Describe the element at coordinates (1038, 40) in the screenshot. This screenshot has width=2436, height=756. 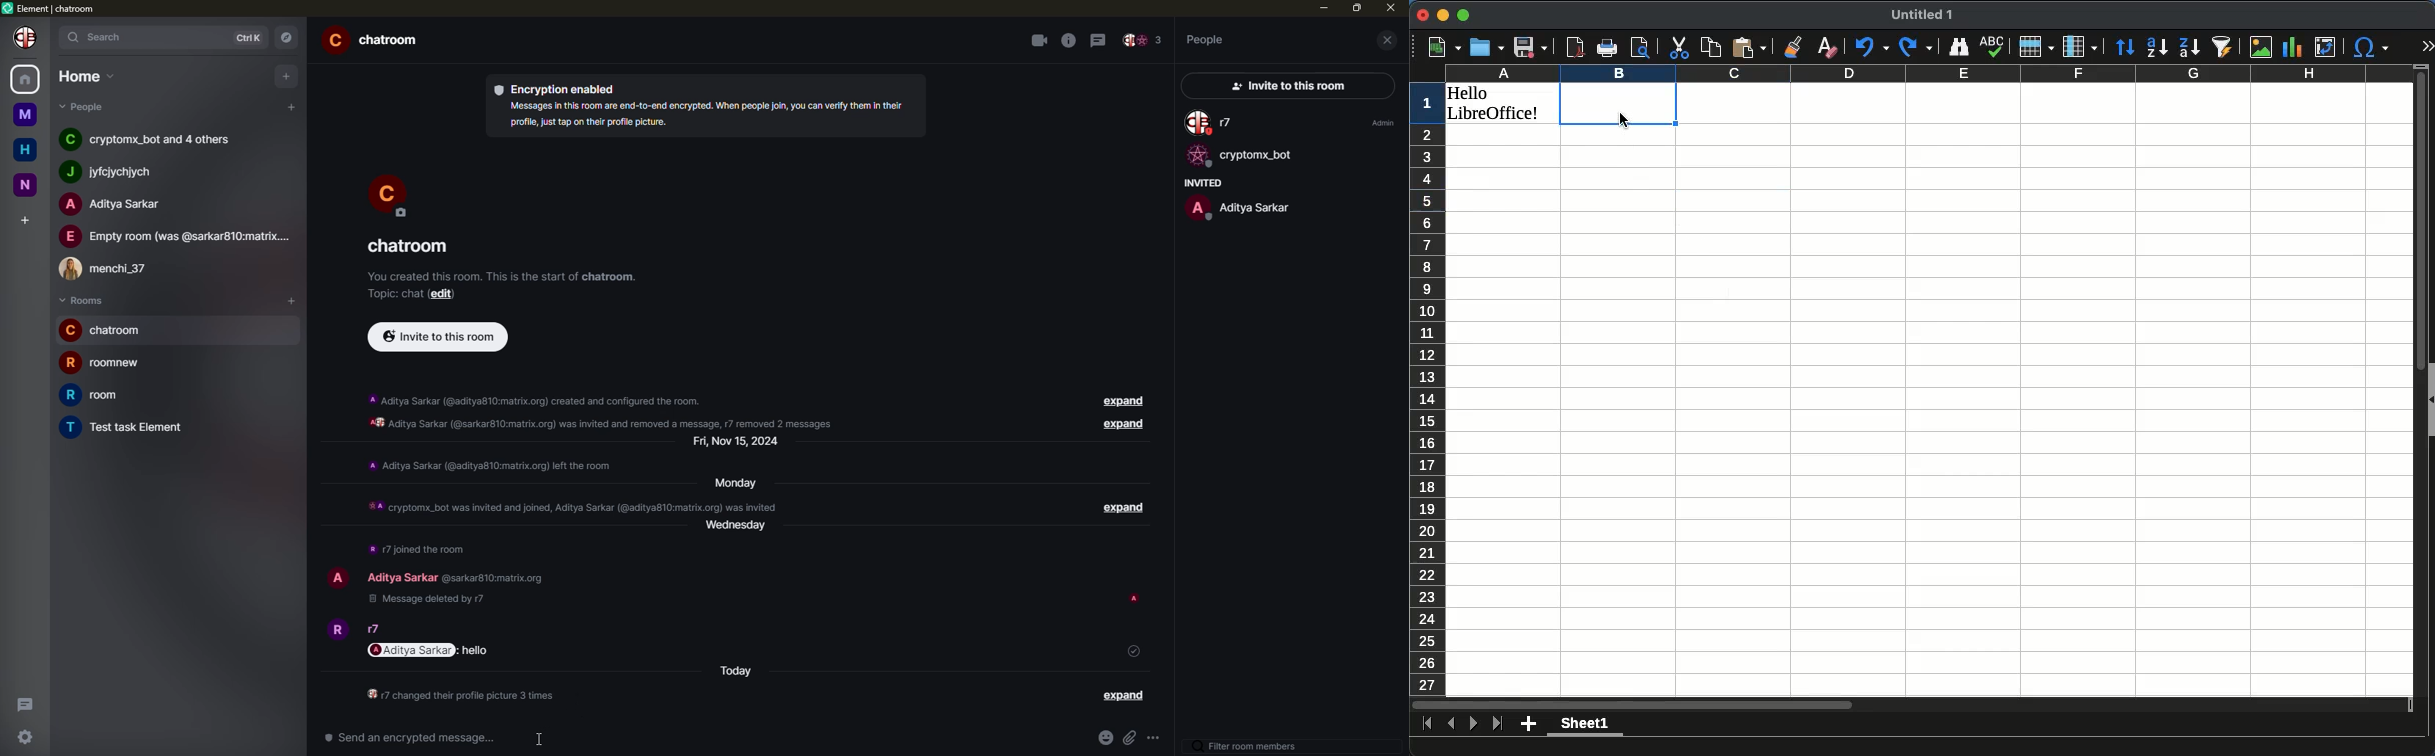
I see `video` at that location.